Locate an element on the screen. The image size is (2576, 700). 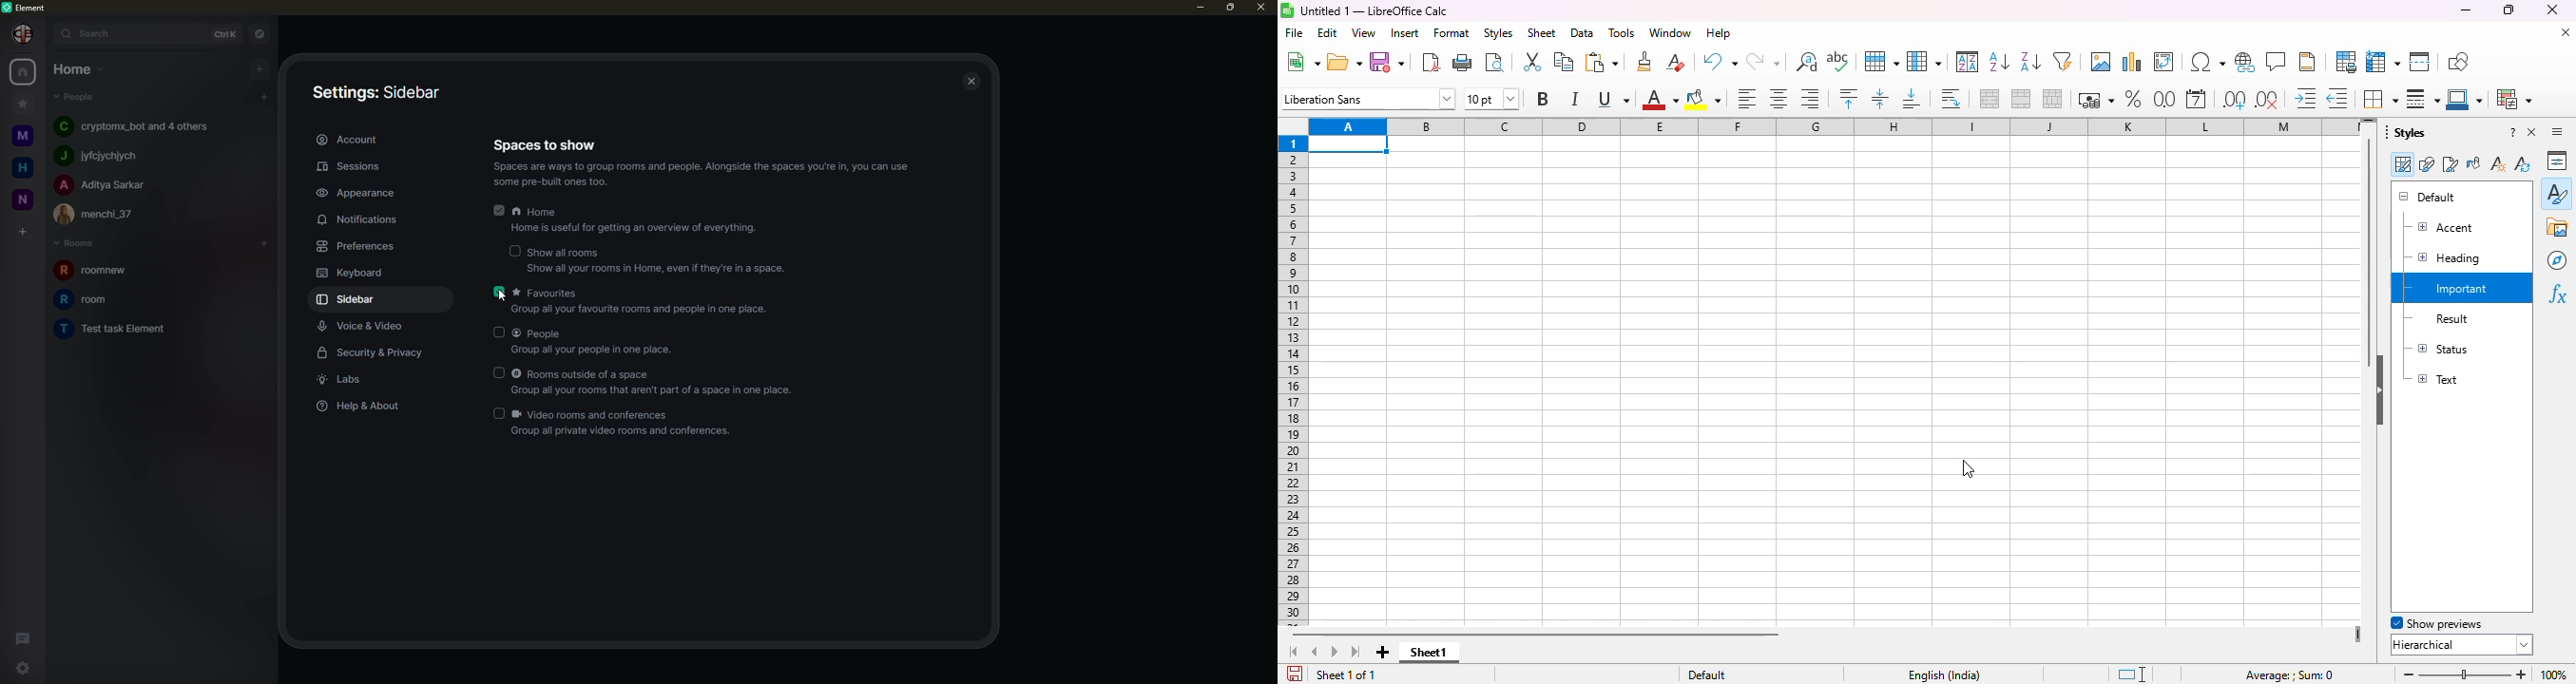
sheet1 is located at coordinates (1429, 653).